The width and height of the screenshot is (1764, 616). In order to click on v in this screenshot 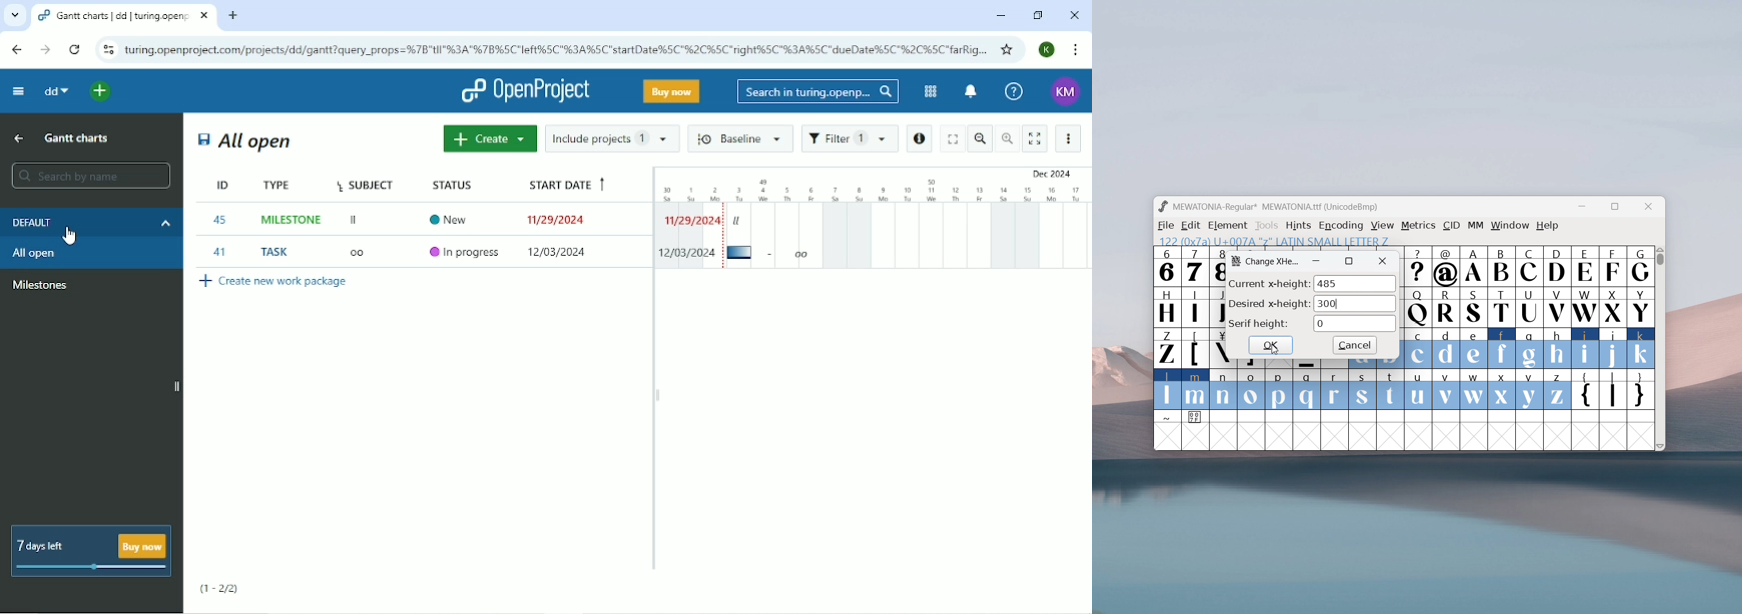, I will do `click(1446, 389)`.